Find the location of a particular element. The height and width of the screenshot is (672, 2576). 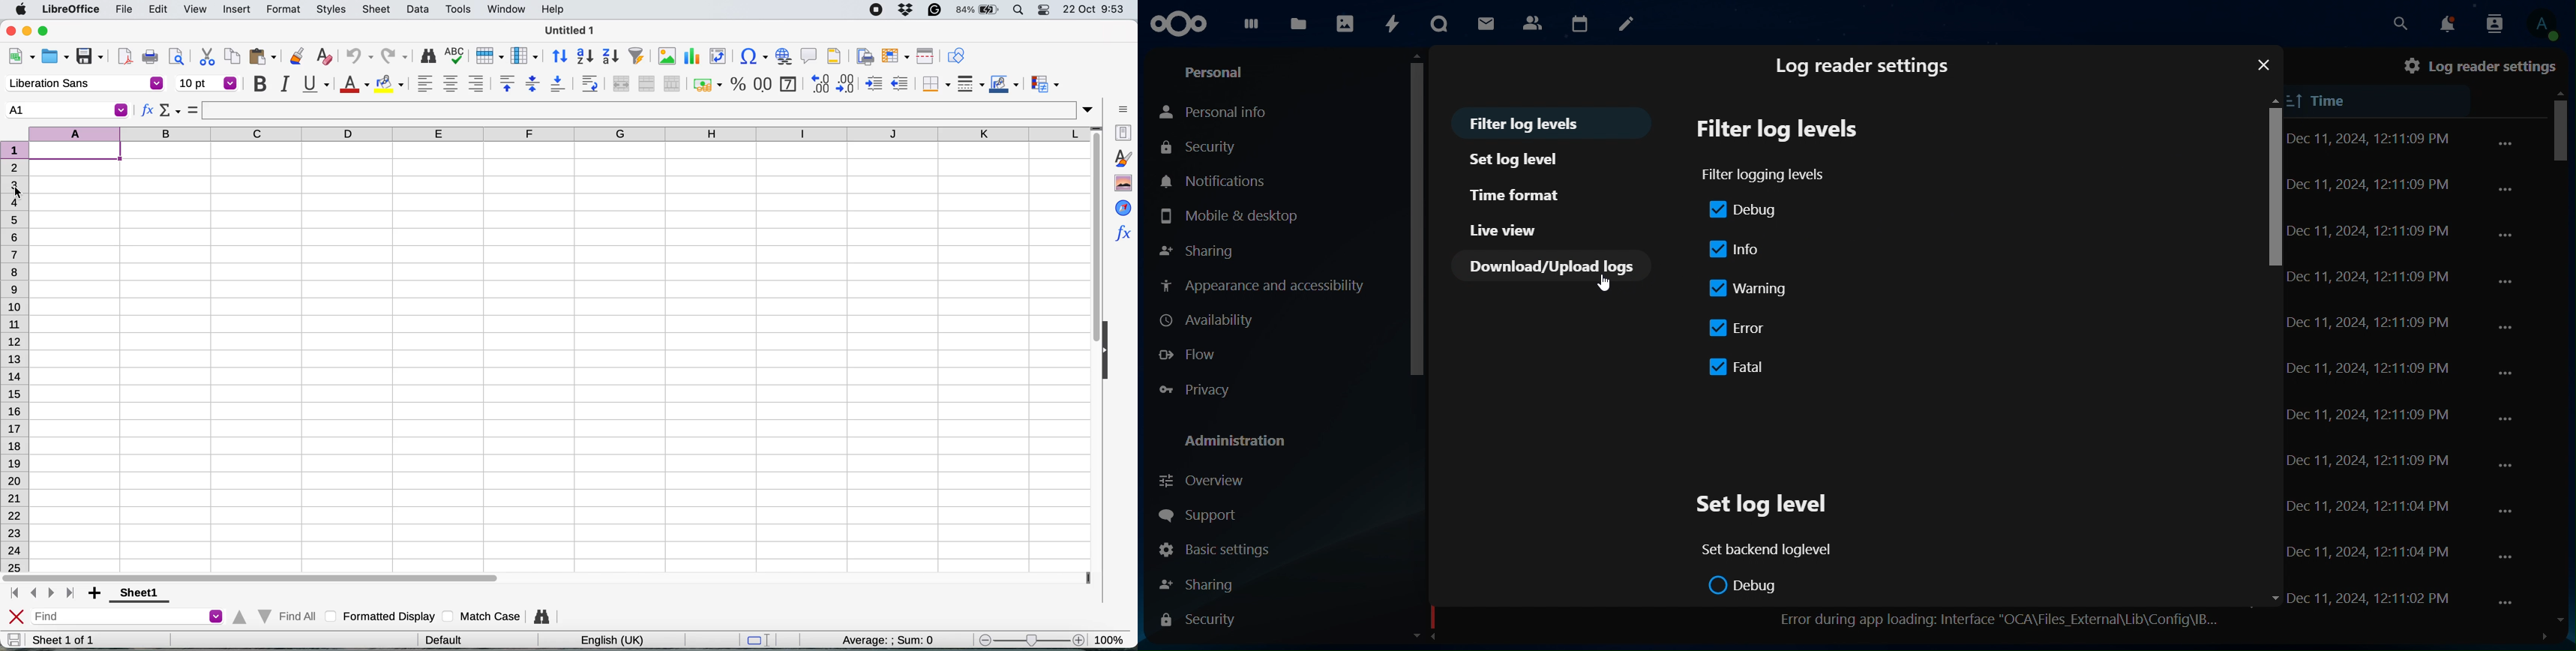

cut is located at coordinates (207, 56).